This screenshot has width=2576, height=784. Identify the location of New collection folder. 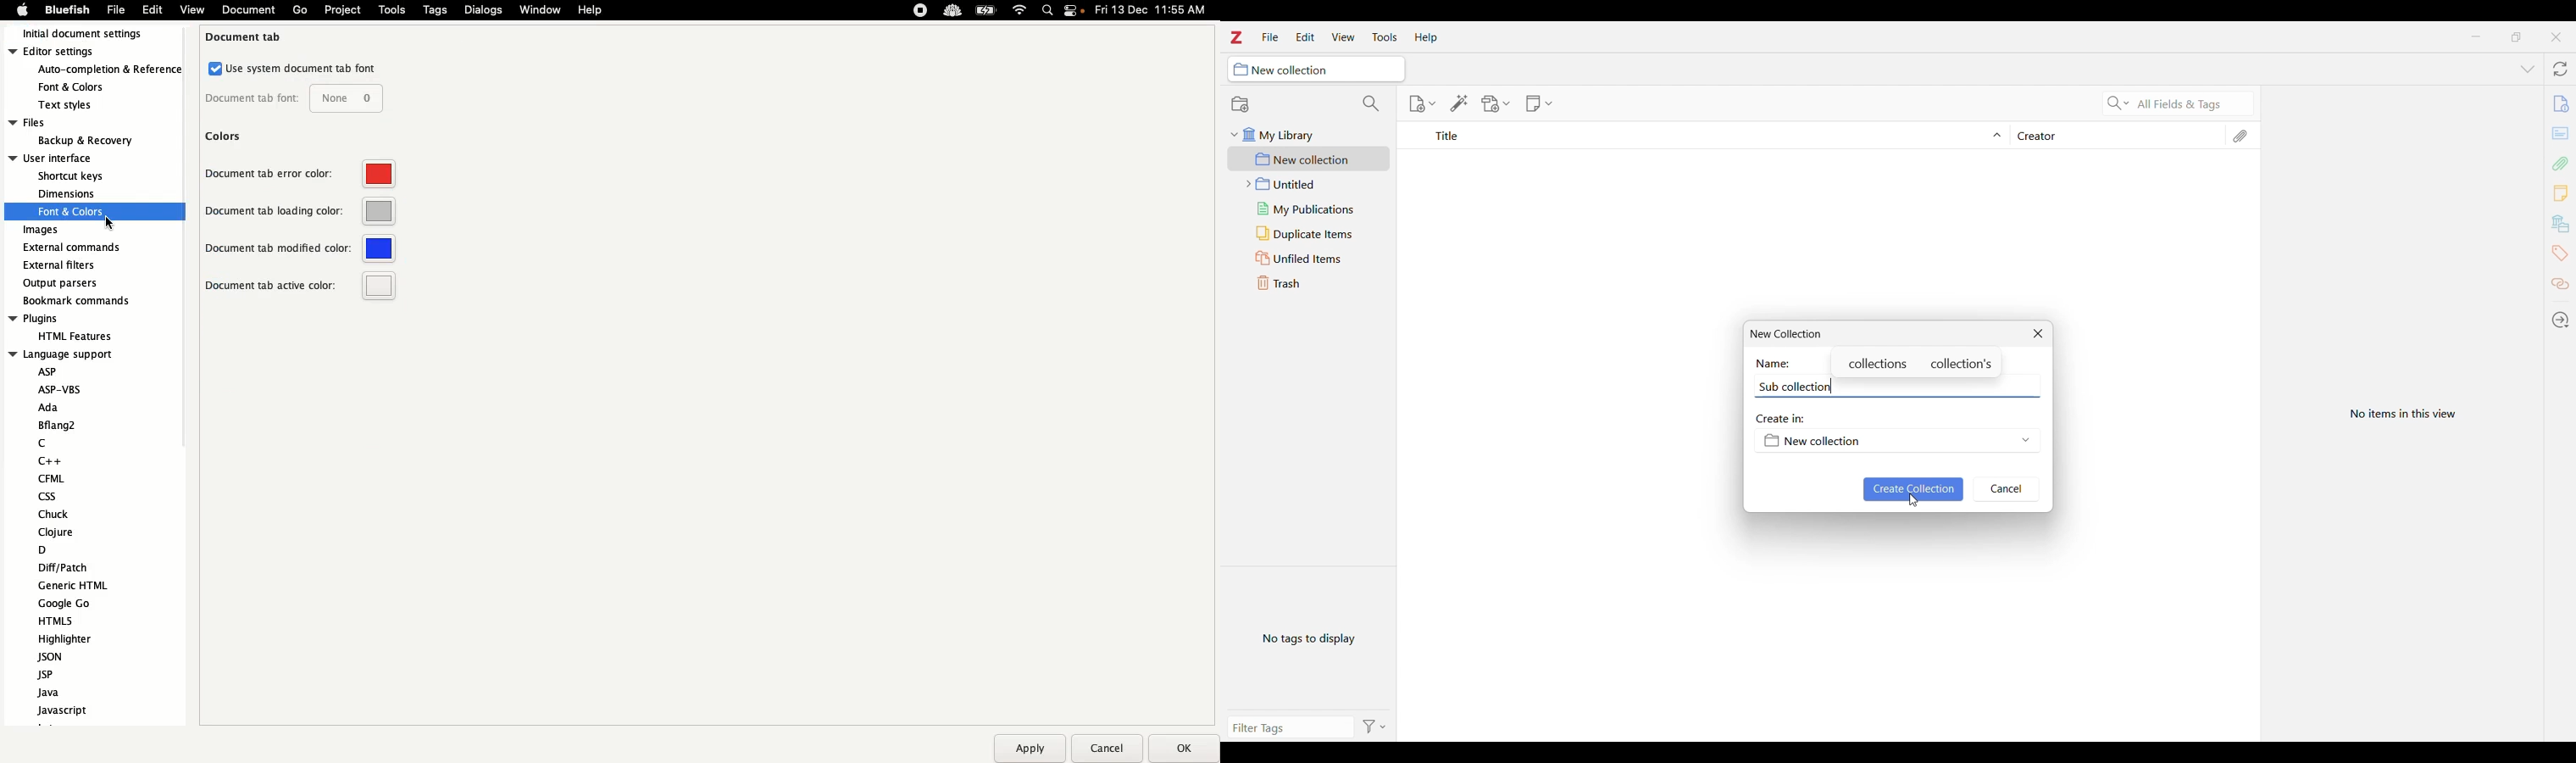
(1308, 159).